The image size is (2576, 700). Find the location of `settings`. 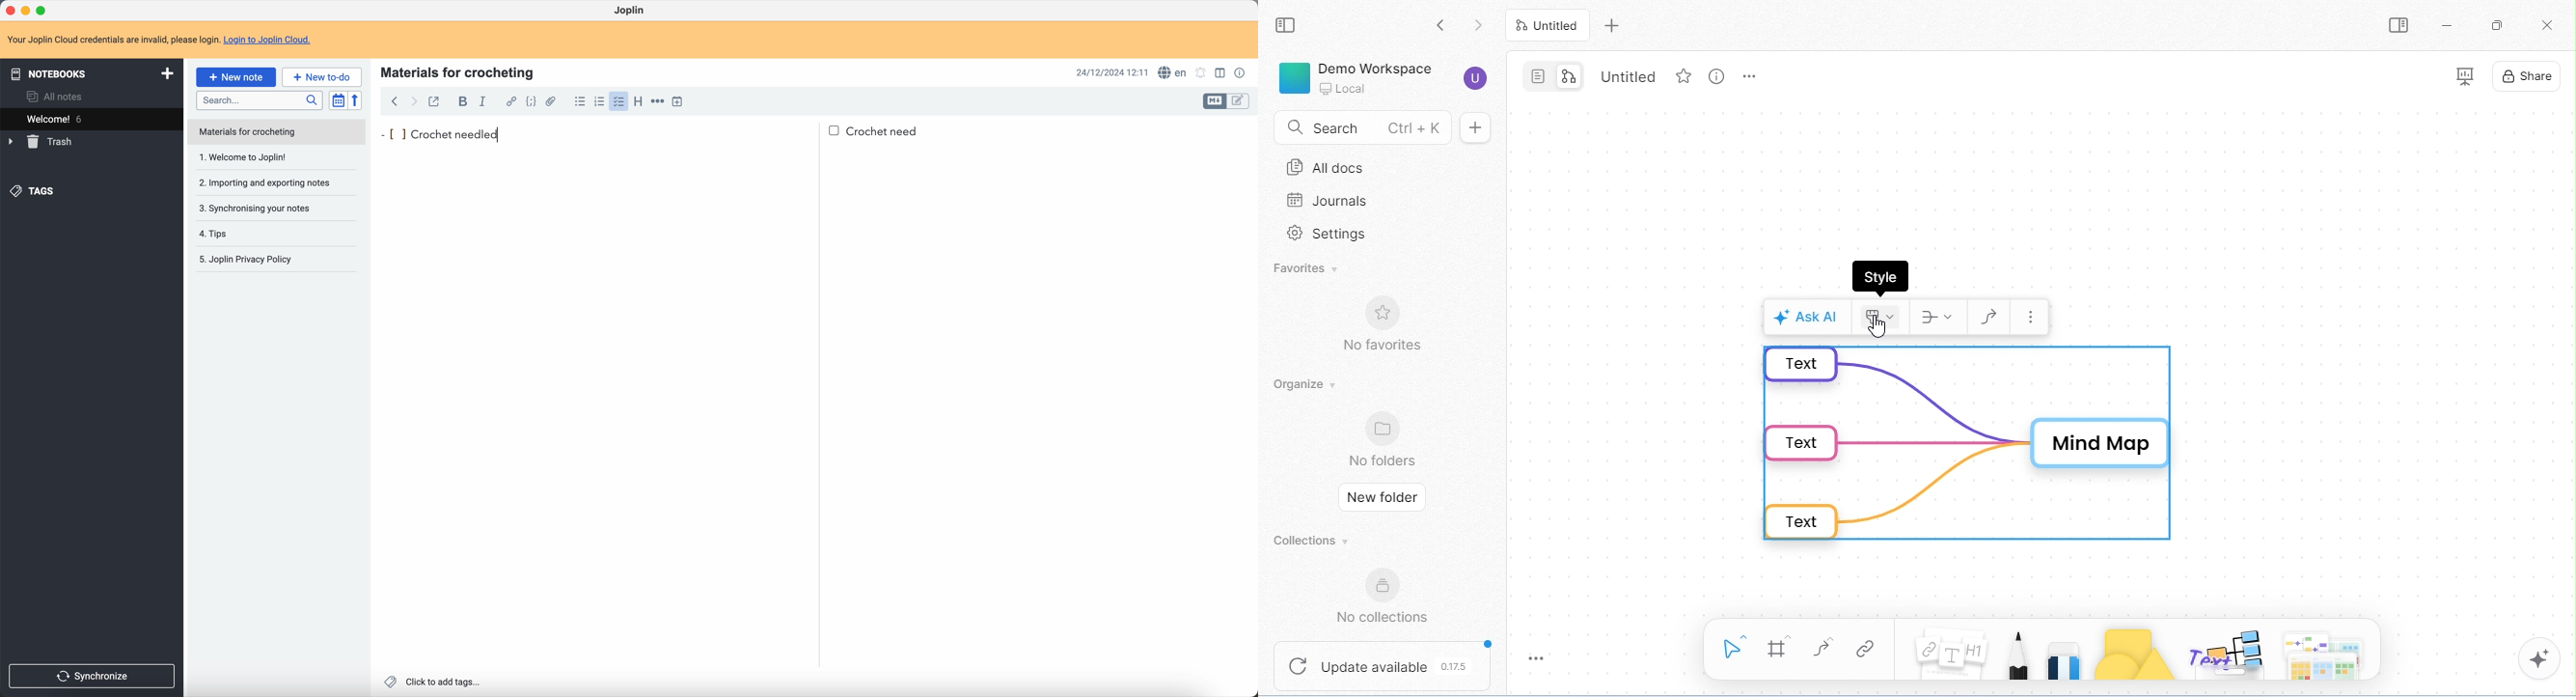

settings is located at coordinates (1329, 233).